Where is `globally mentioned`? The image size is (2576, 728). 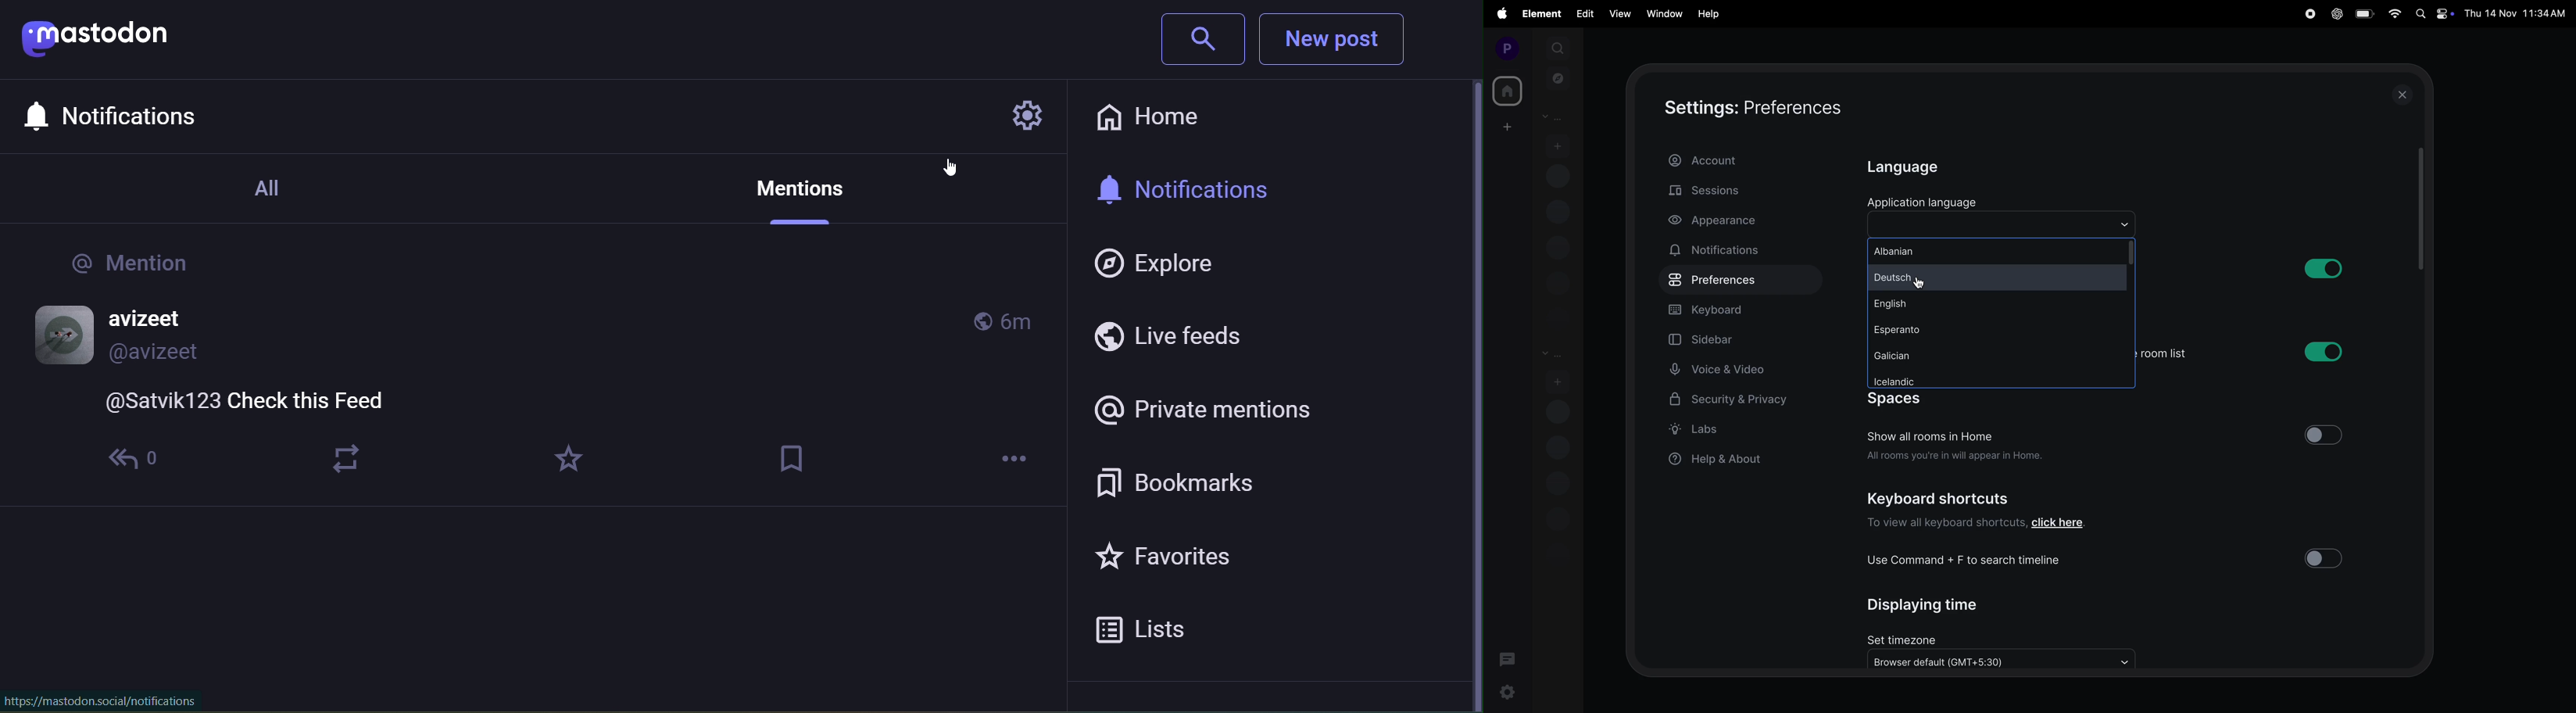 globally mentioned is located at coordinates (975, 320).